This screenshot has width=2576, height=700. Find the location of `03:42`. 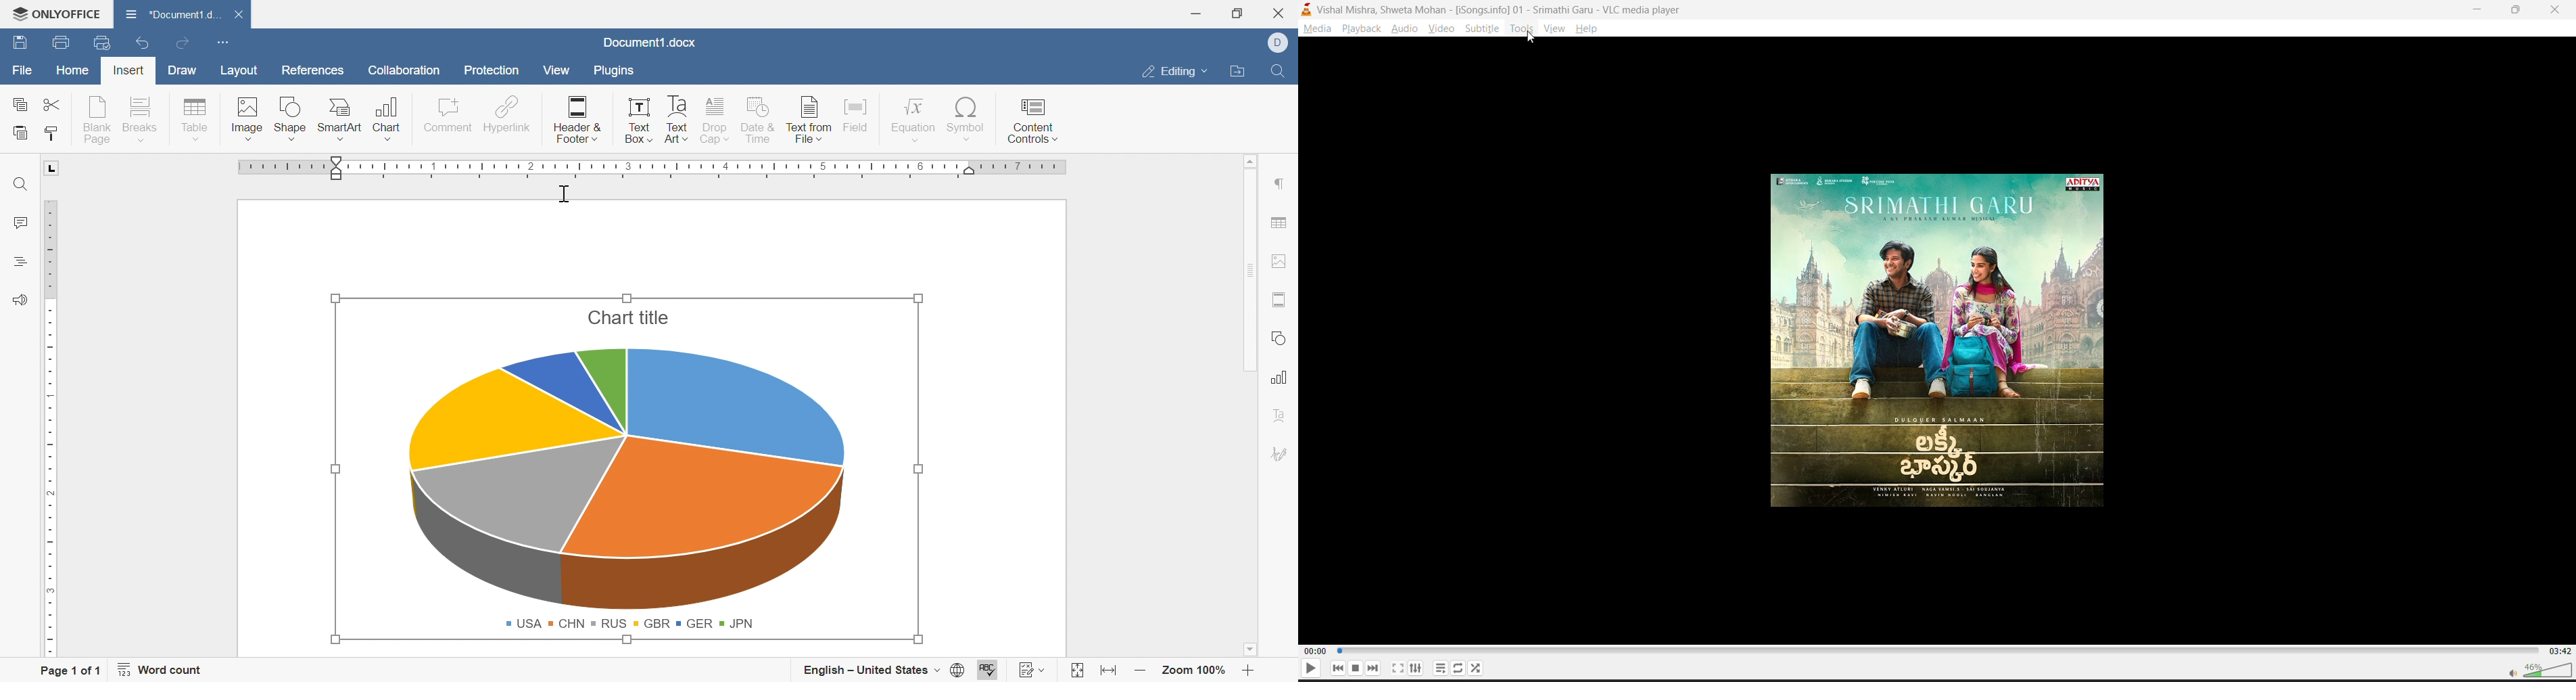

03:42 is located at coordinates (2559, 649).